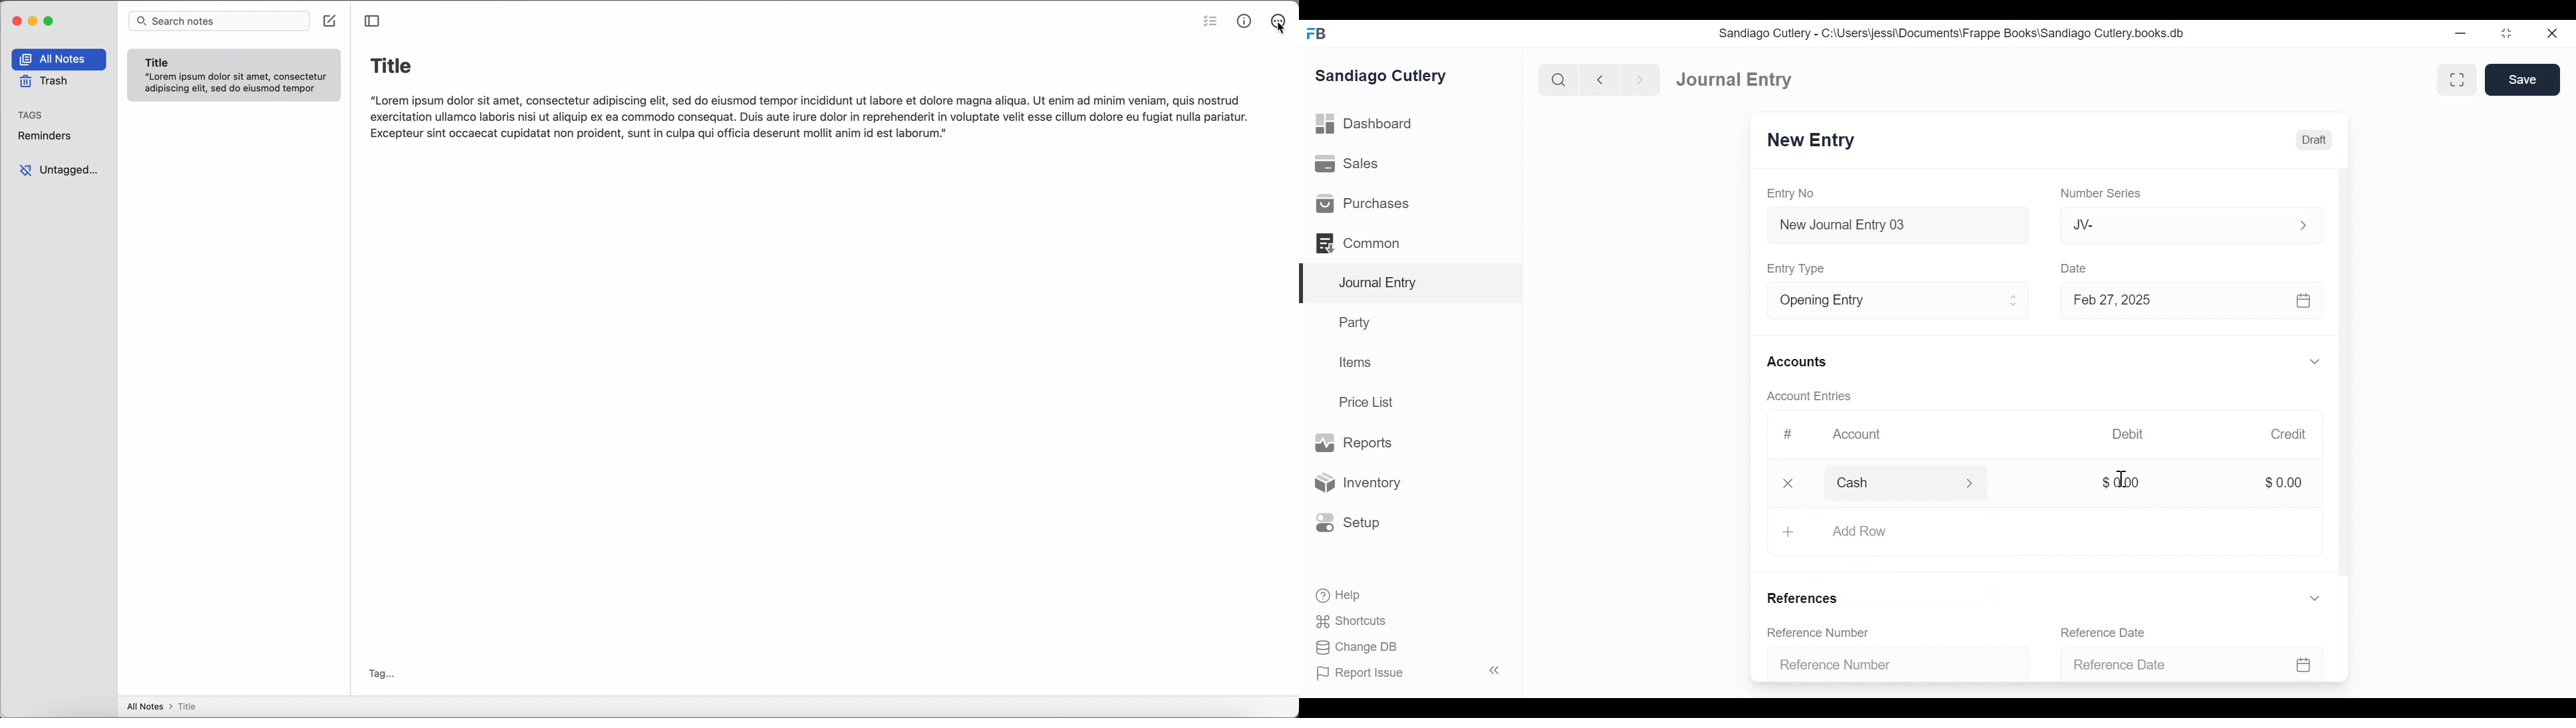 This screenshot has width=2576, height=728. I want to click on all notes, so click(61, 60).